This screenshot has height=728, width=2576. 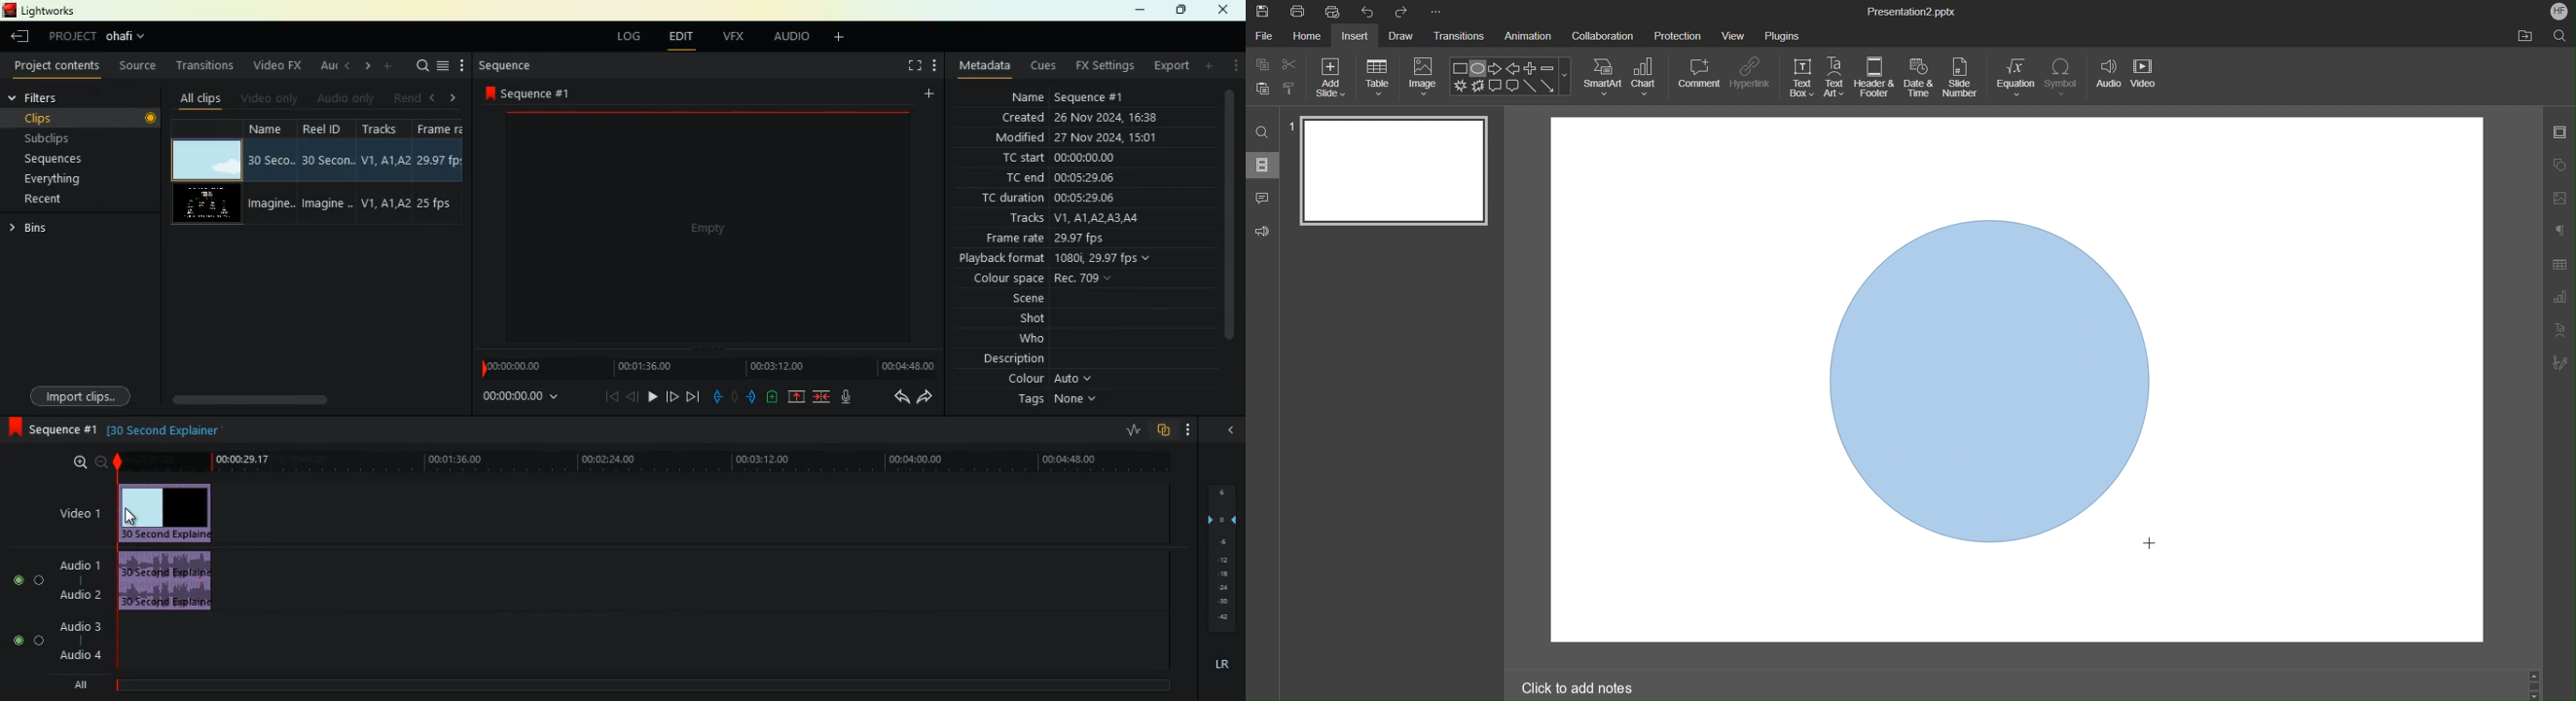 What do you see at coordinates (633, 685) in the screenshot?
I see `timeline` at bounding box center [633, 685].